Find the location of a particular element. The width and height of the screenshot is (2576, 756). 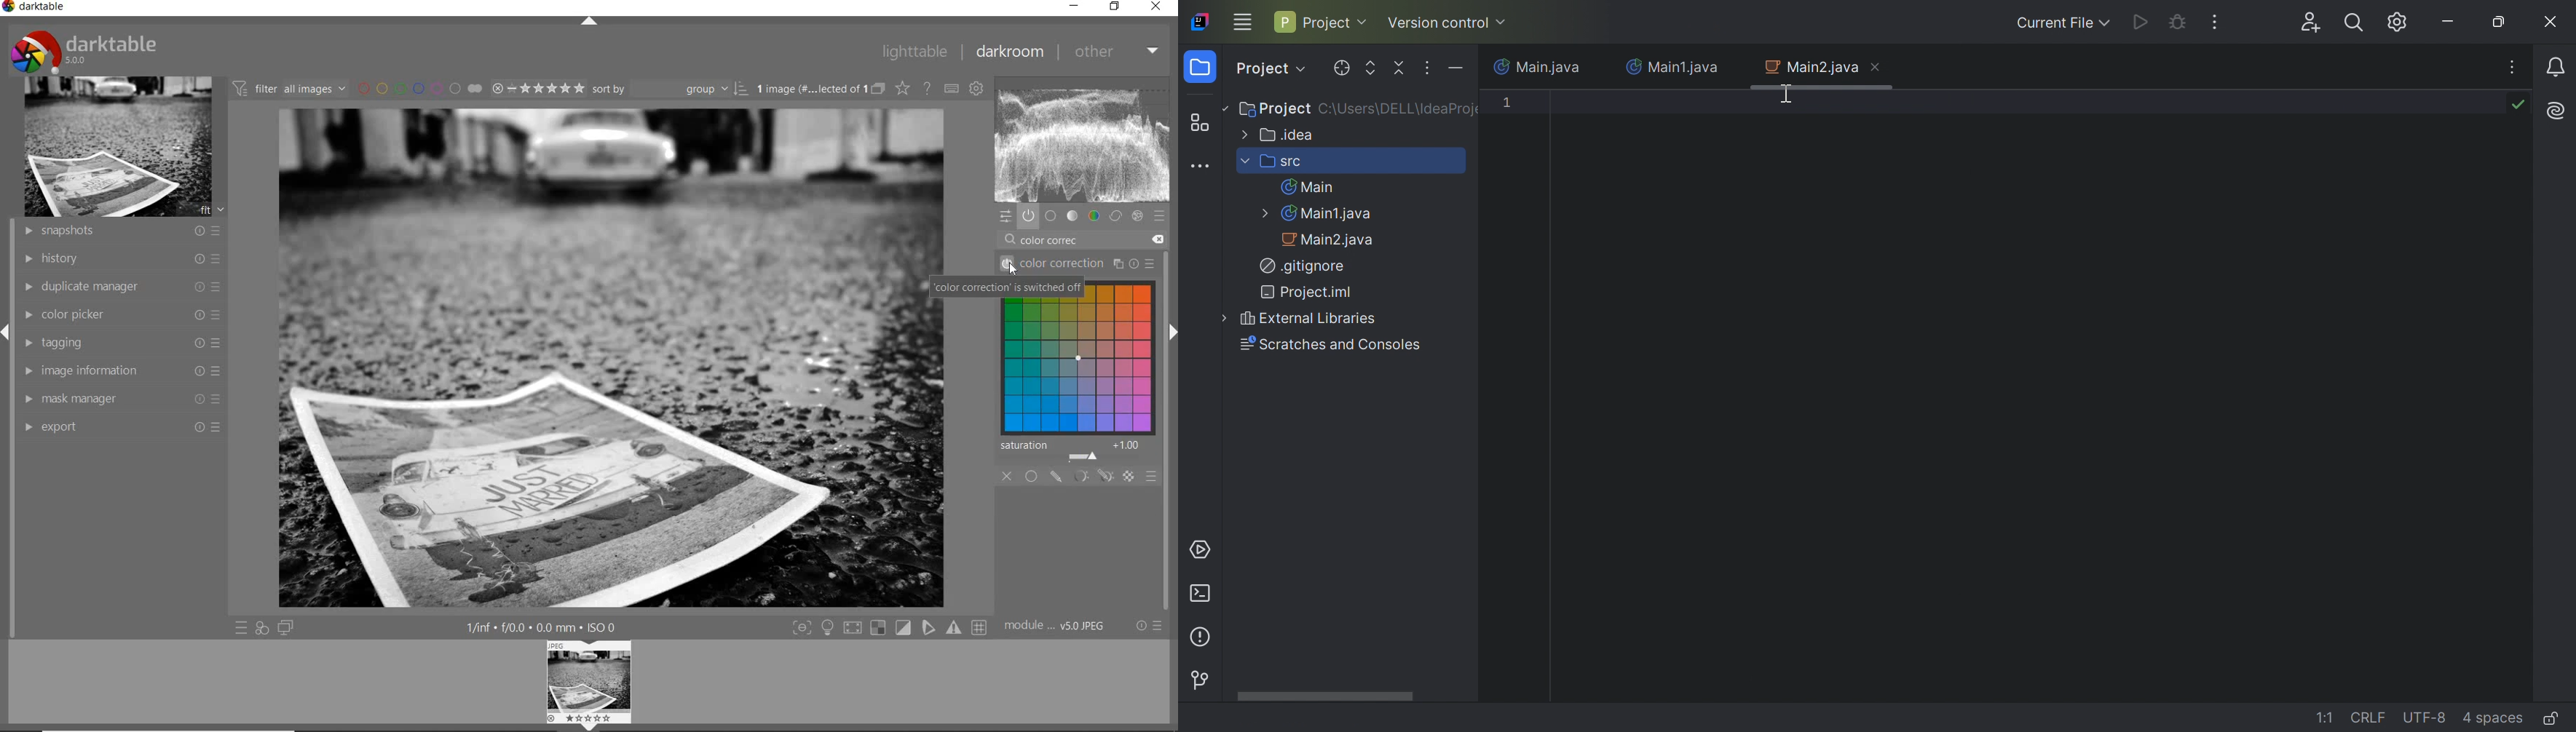

expand/collapse is located at coordinates (7, 333).